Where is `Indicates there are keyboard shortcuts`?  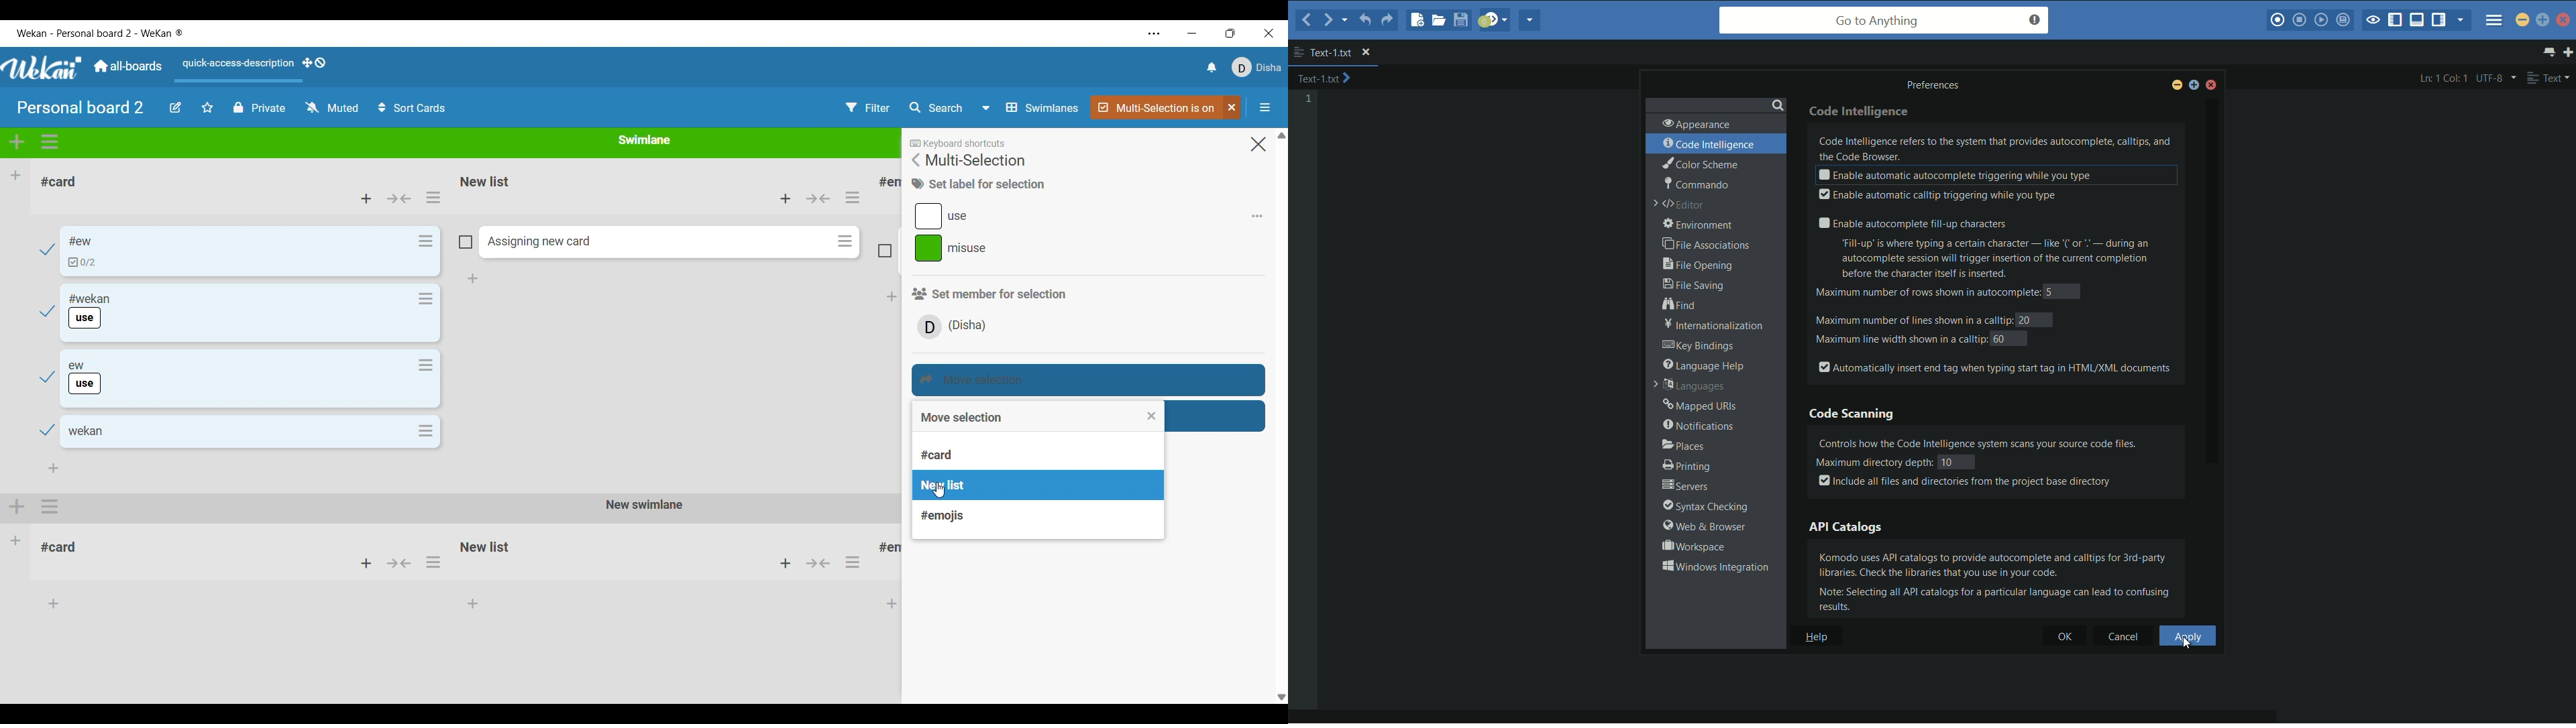
Indicates there are keyboard shortcuts is located at coordinates (957, 143).